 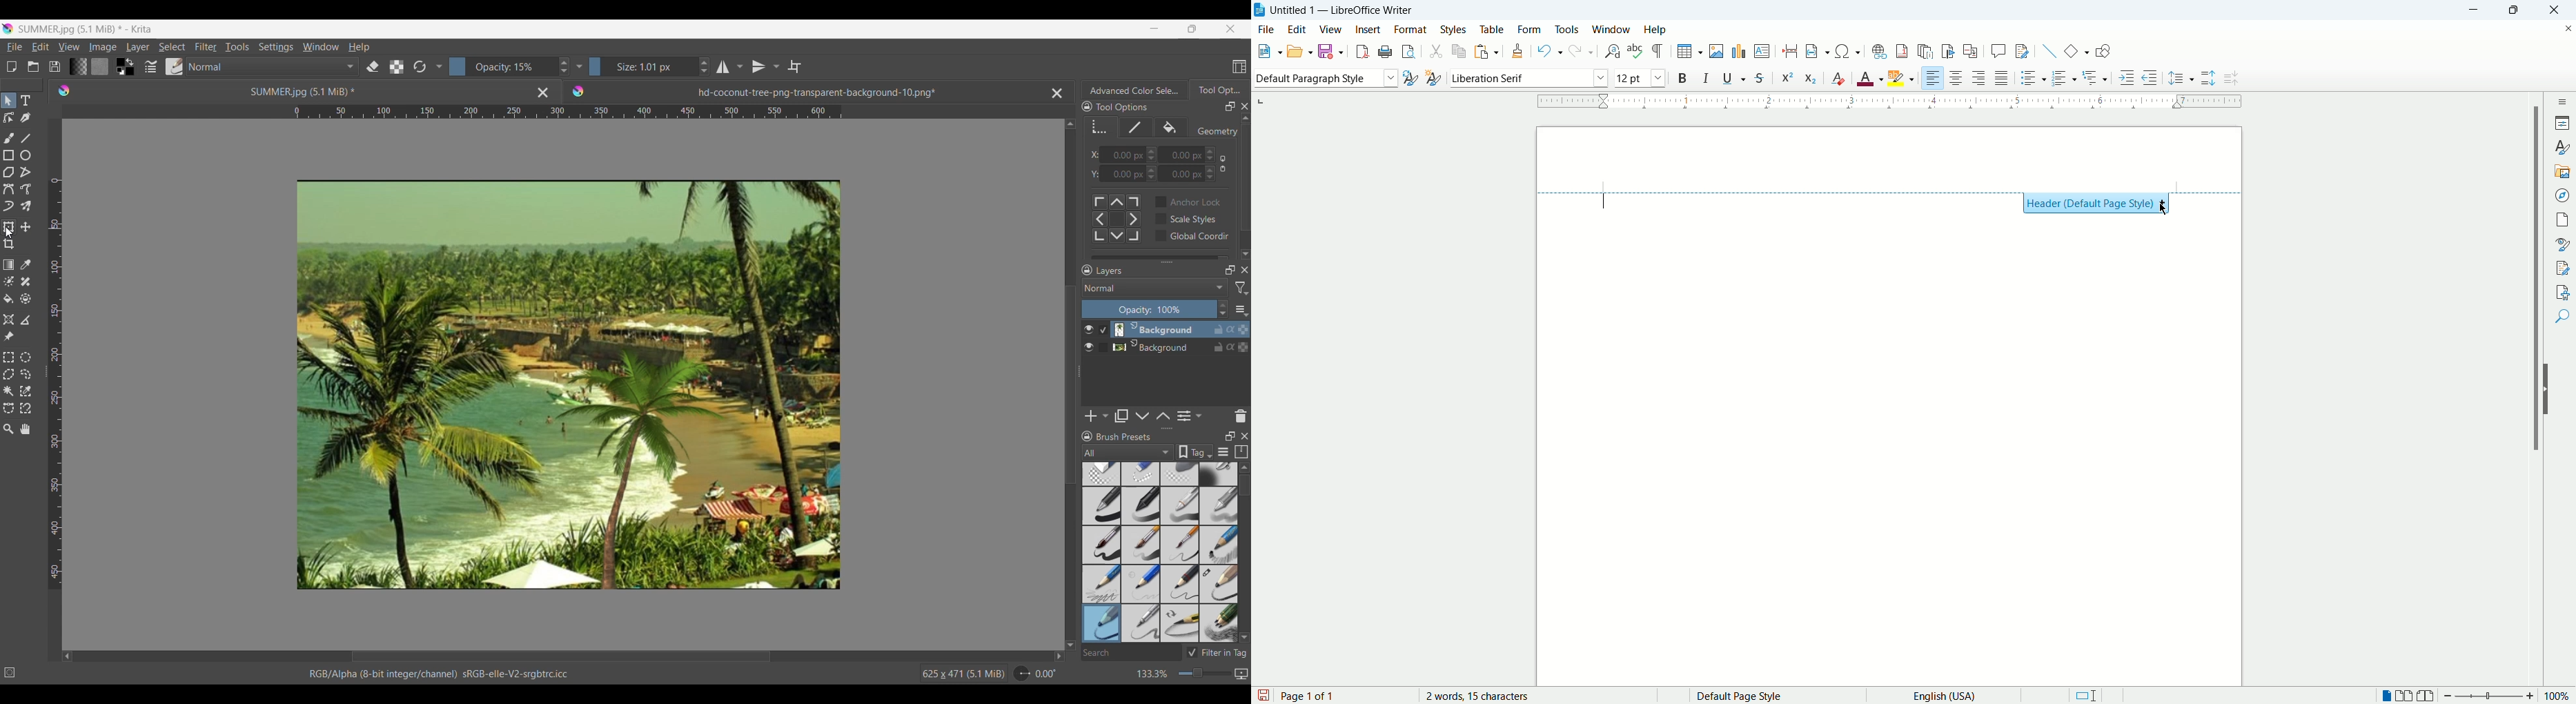 I want to click on clone formatting, so click(x=1517, y=52).